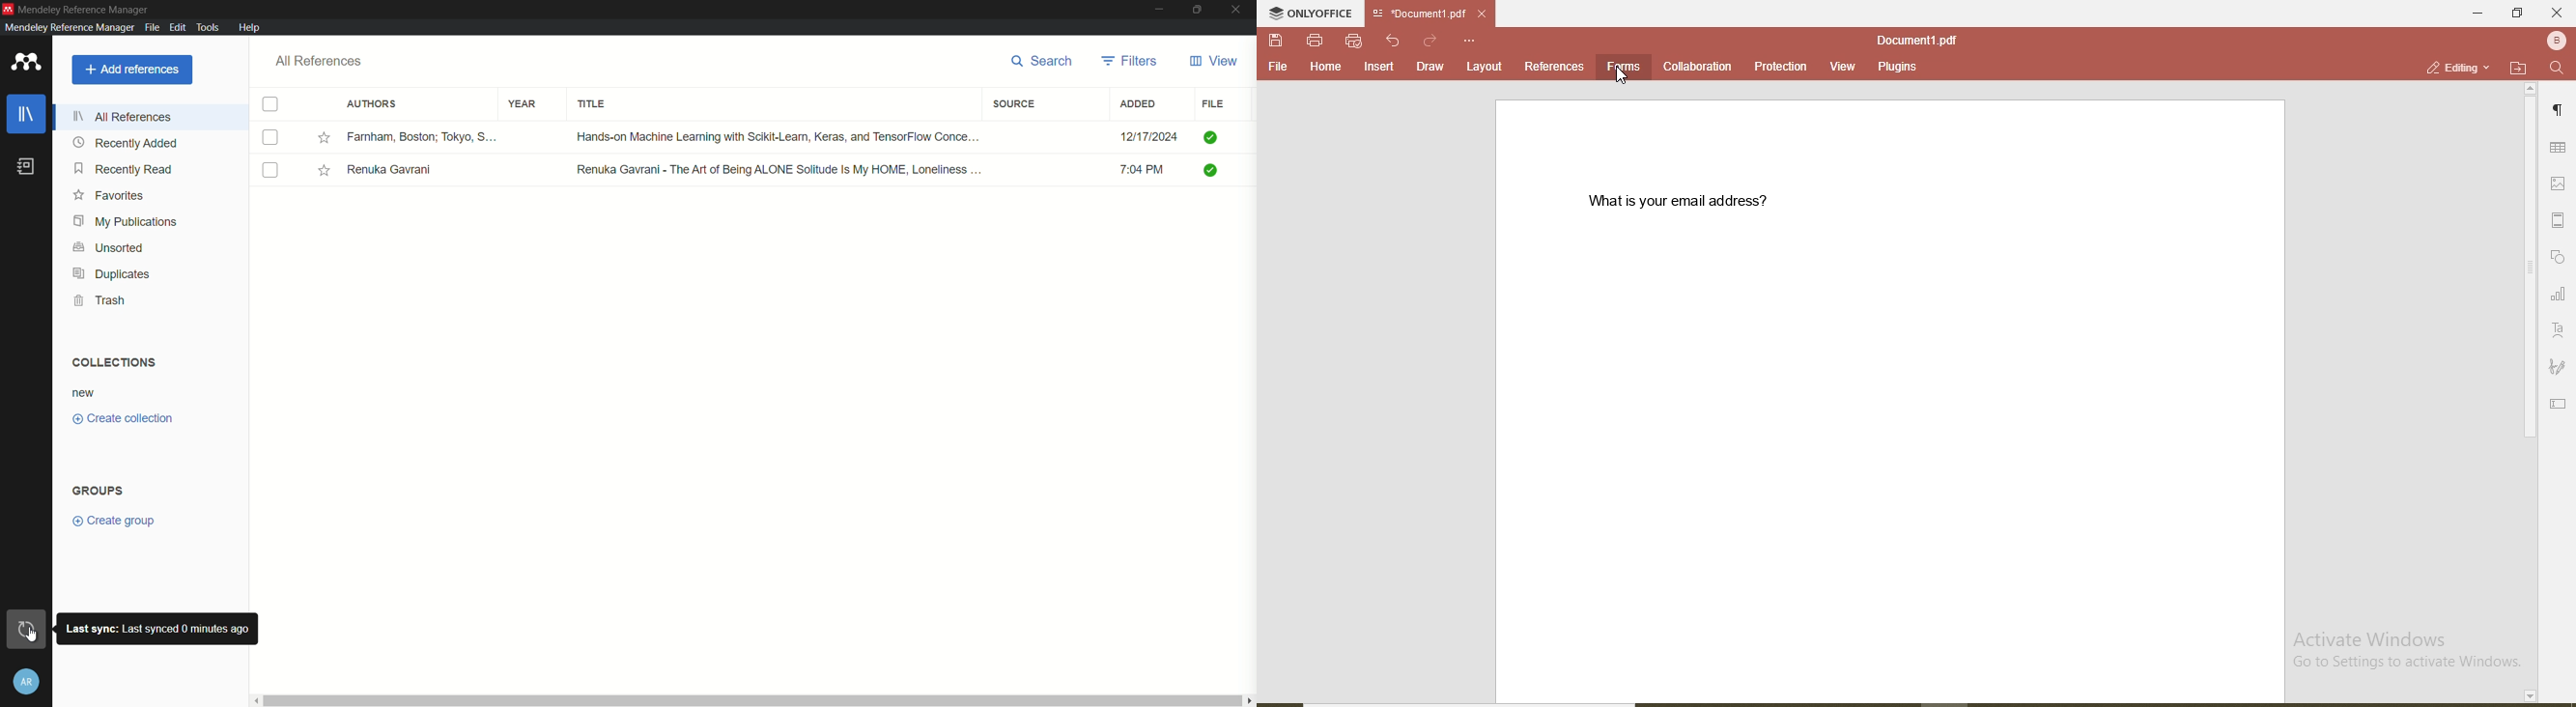 Image resolution: width=2576 pixels, height=728 pixels. Describe the element at coordinates (107, 248) in the screenshot. I see `unsorted` at that location.